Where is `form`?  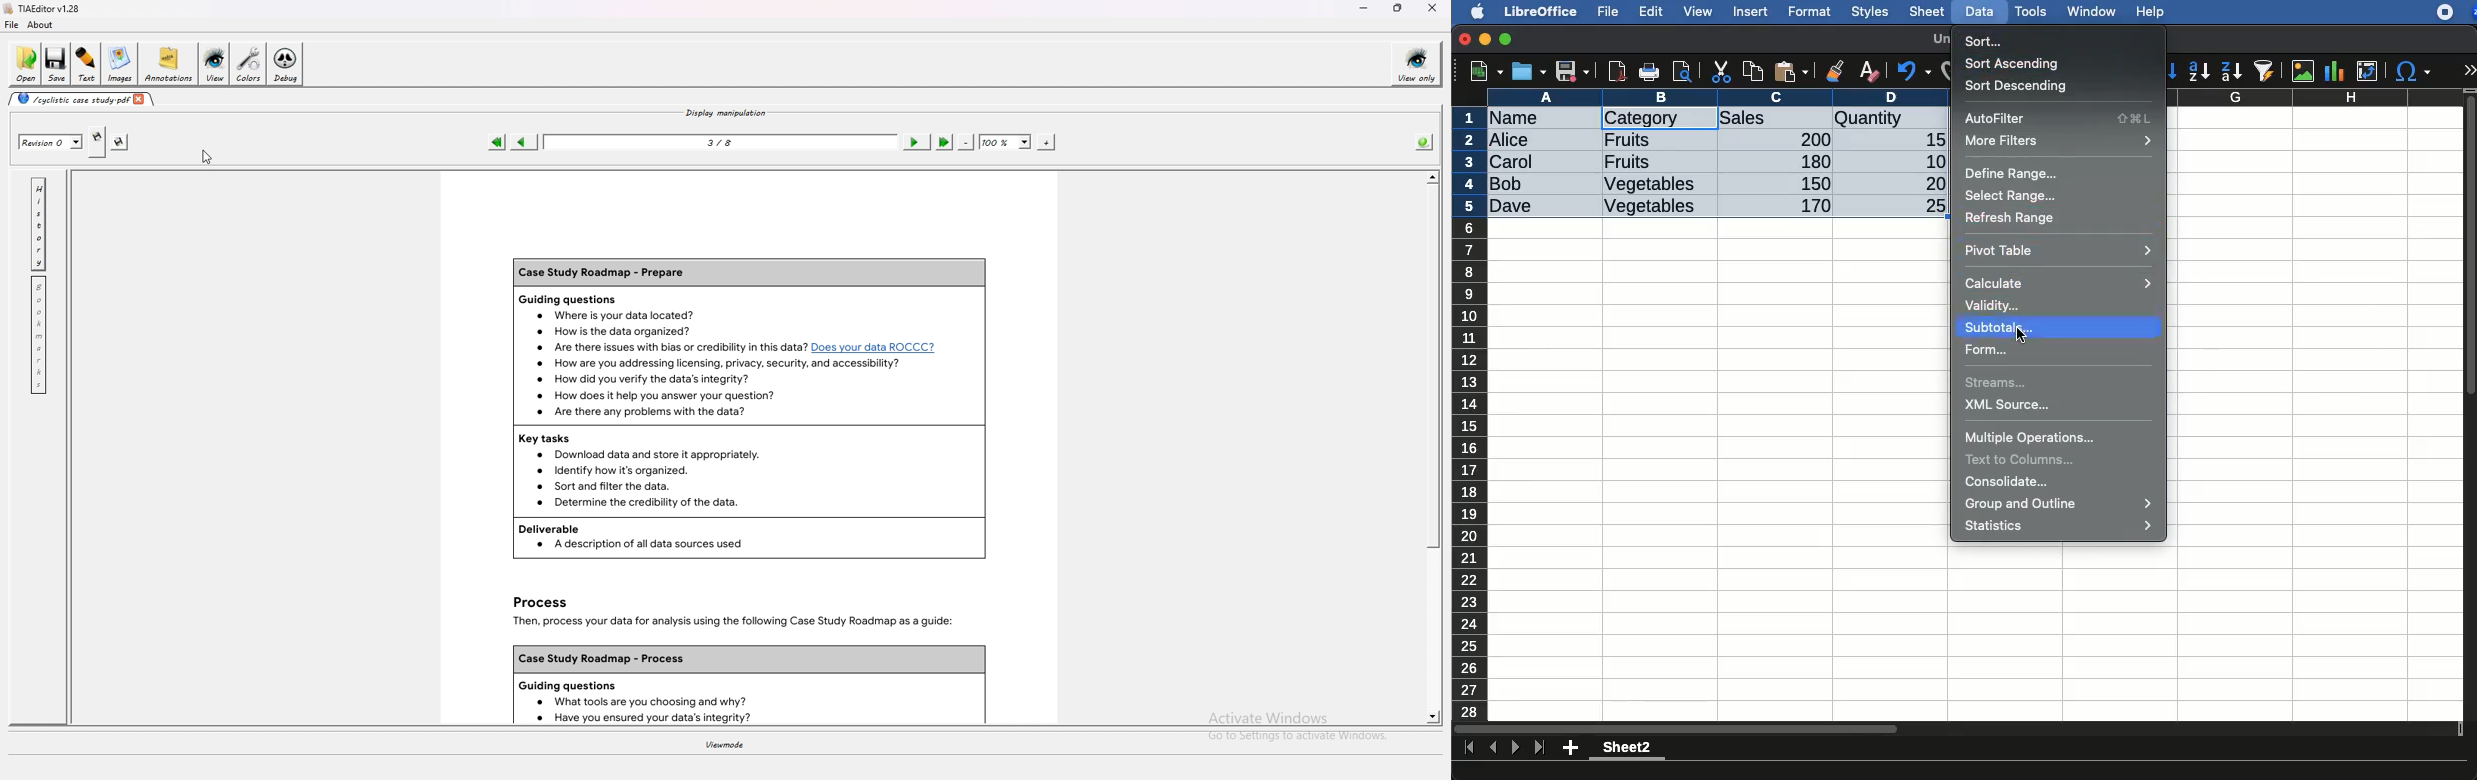 form is located at coordinates (1988, 350).